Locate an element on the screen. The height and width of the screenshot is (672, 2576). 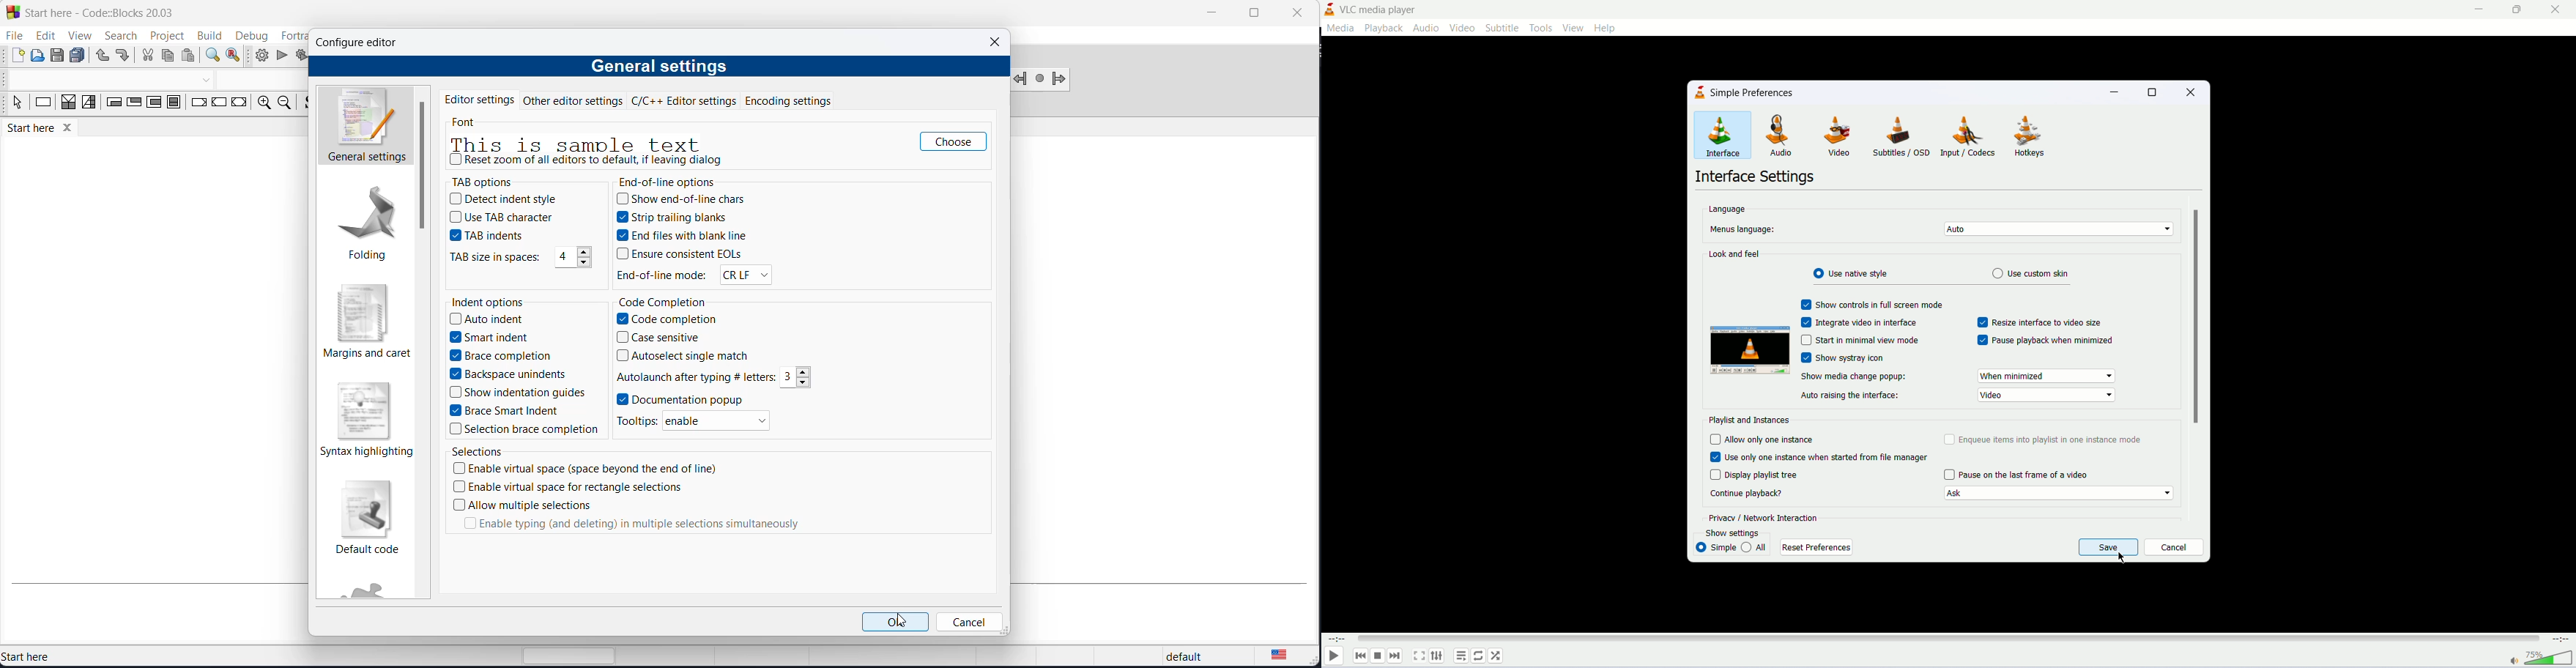
maximize is located at coordinates (1252, 13).